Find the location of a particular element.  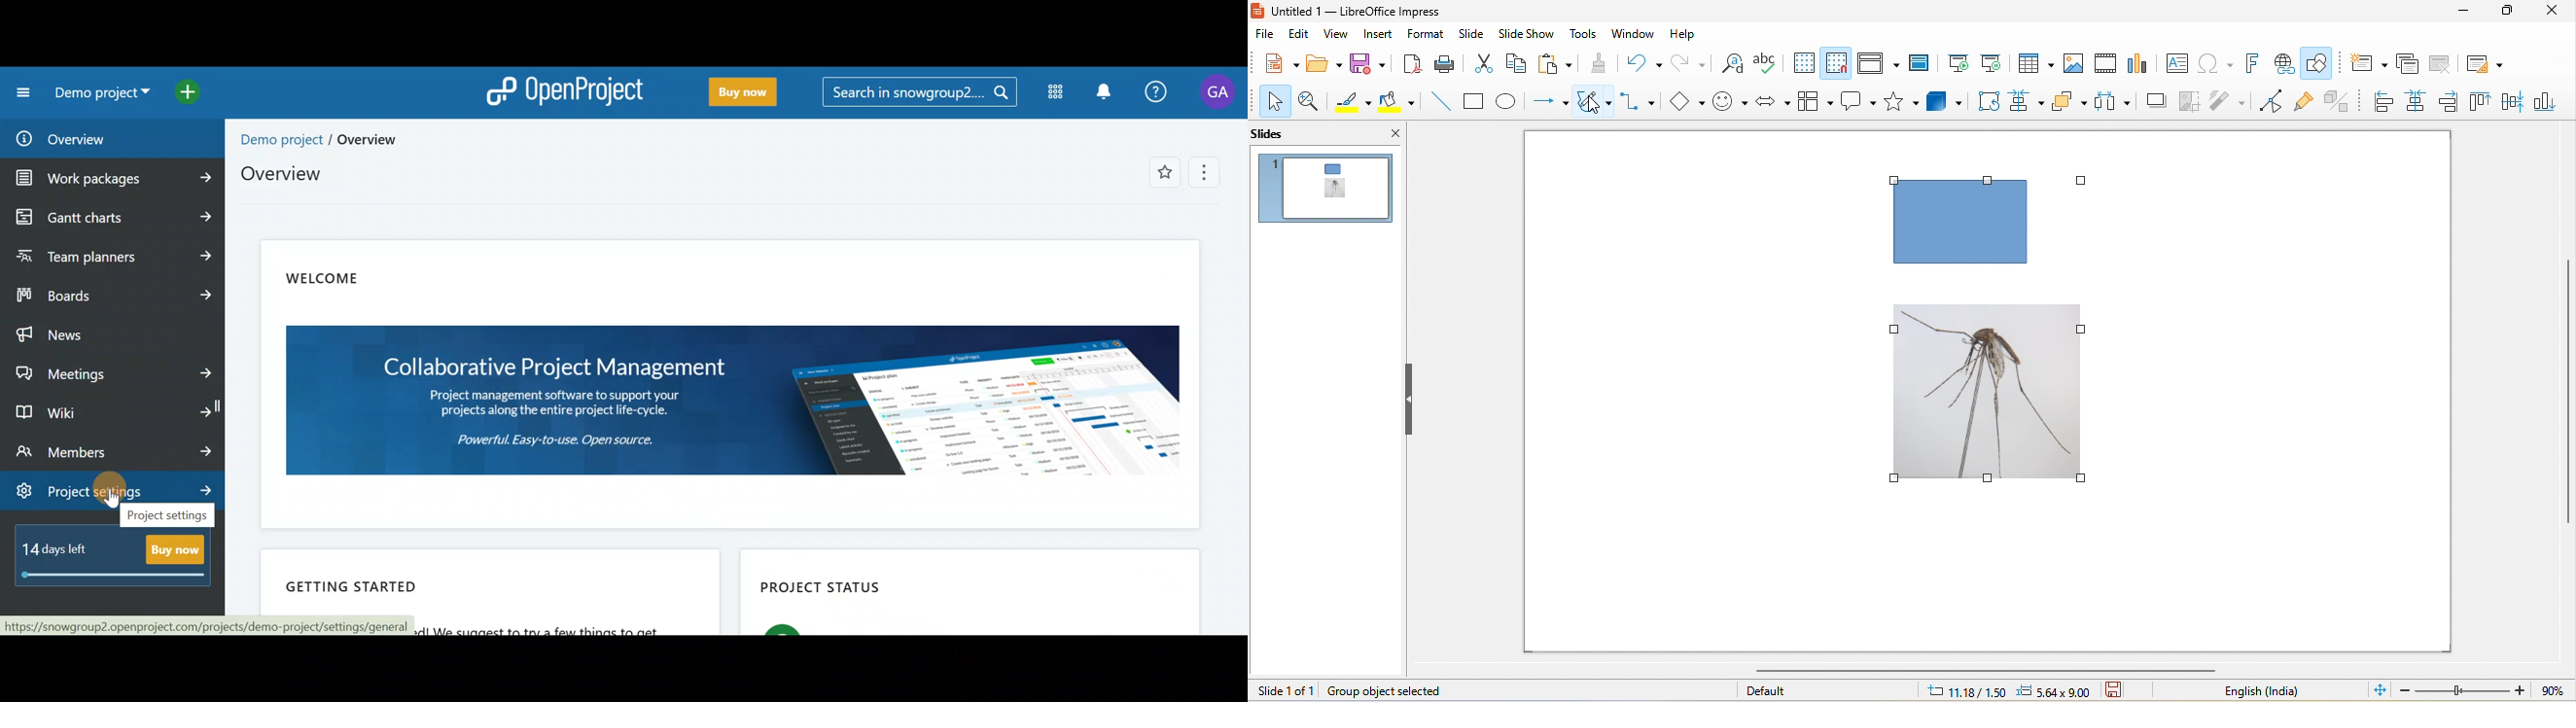

insert is located at coordinates (1374, 38).